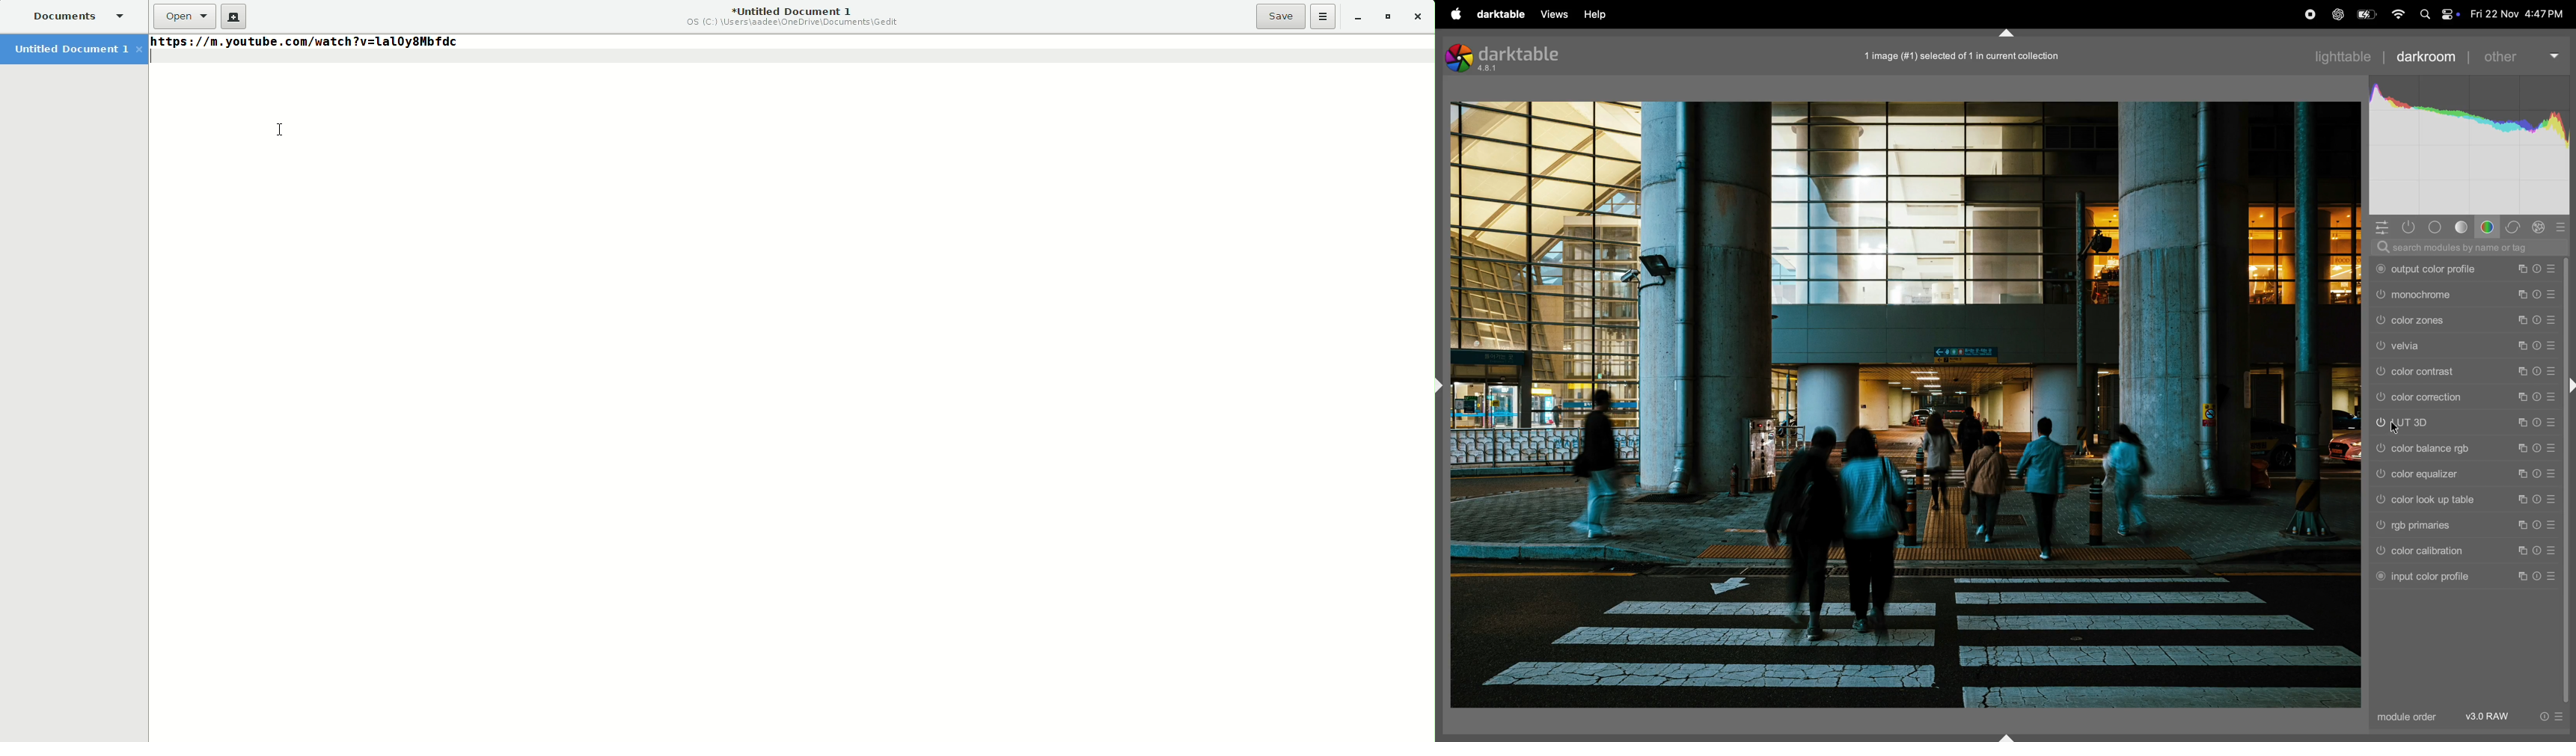  I want to click on color calibration switched off, so click(2379, 550).